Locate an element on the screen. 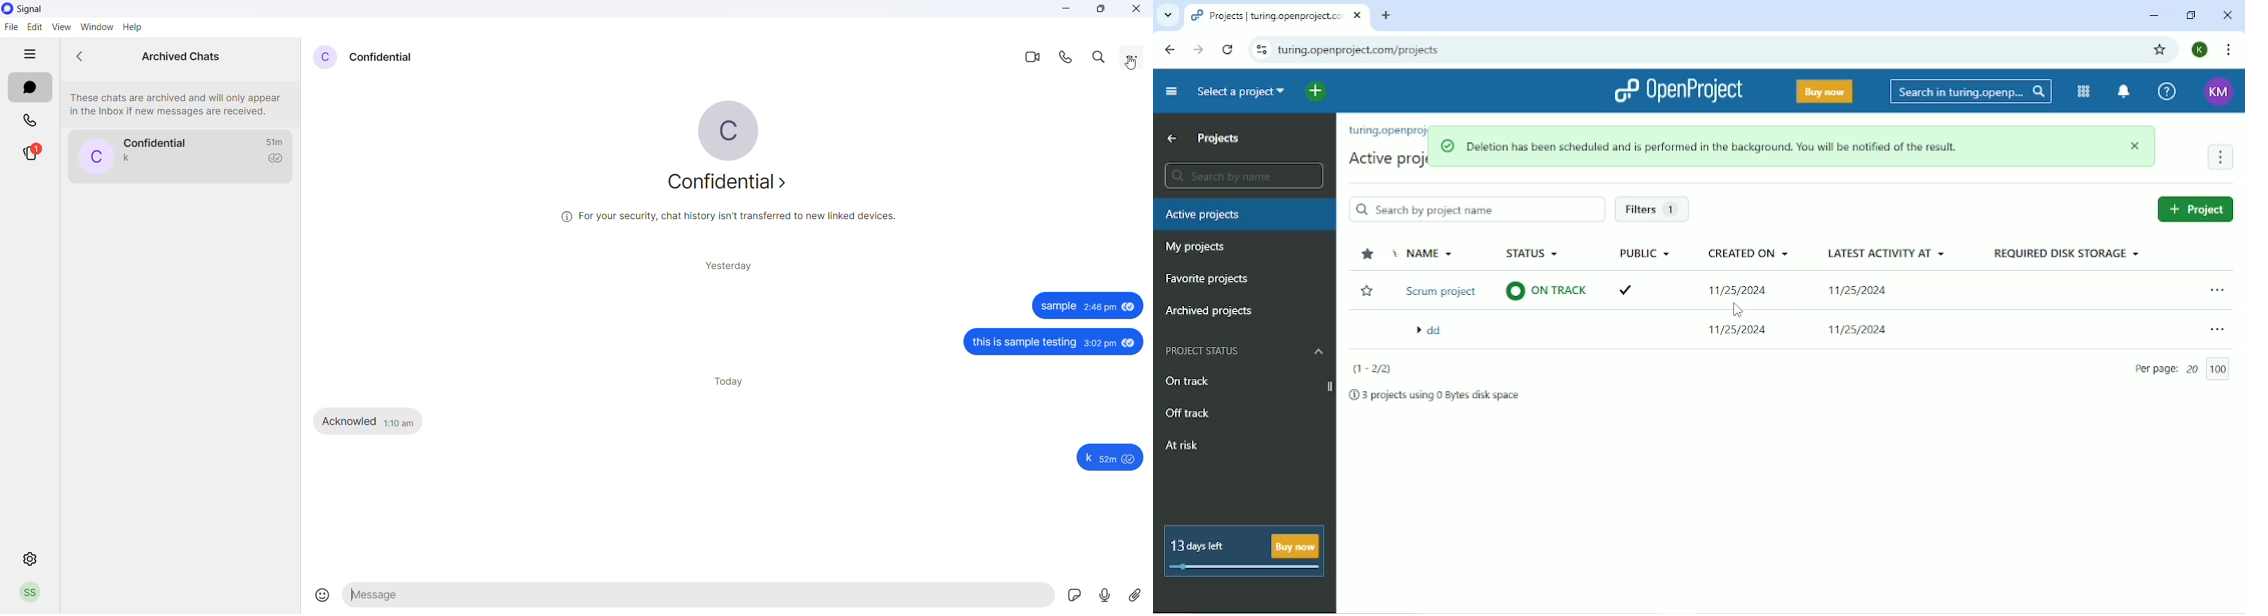 The width and height of the screenshot is (2268, 616). voice note is located at coordinates (1105, 596).